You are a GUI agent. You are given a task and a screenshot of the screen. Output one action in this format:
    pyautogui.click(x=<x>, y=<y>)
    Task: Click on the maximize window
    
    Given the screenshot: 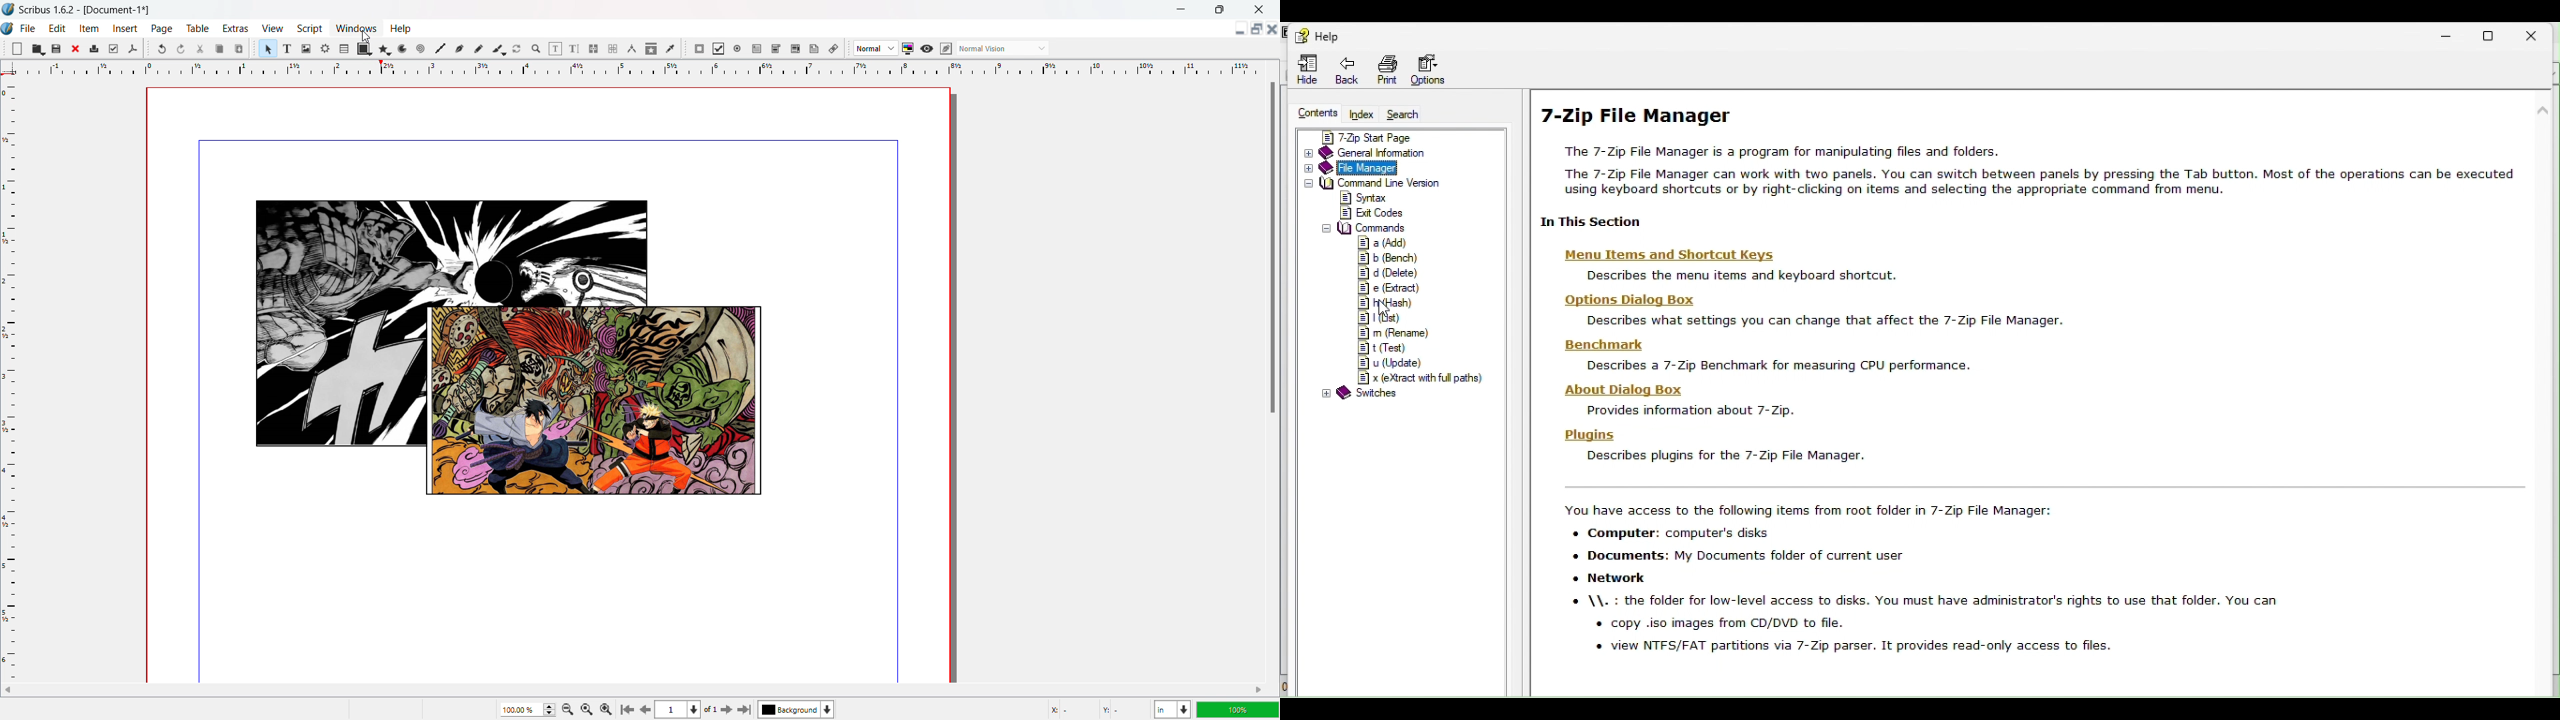 What is the action you would take?
    pyautogui.click(x=1217, y=9)
    